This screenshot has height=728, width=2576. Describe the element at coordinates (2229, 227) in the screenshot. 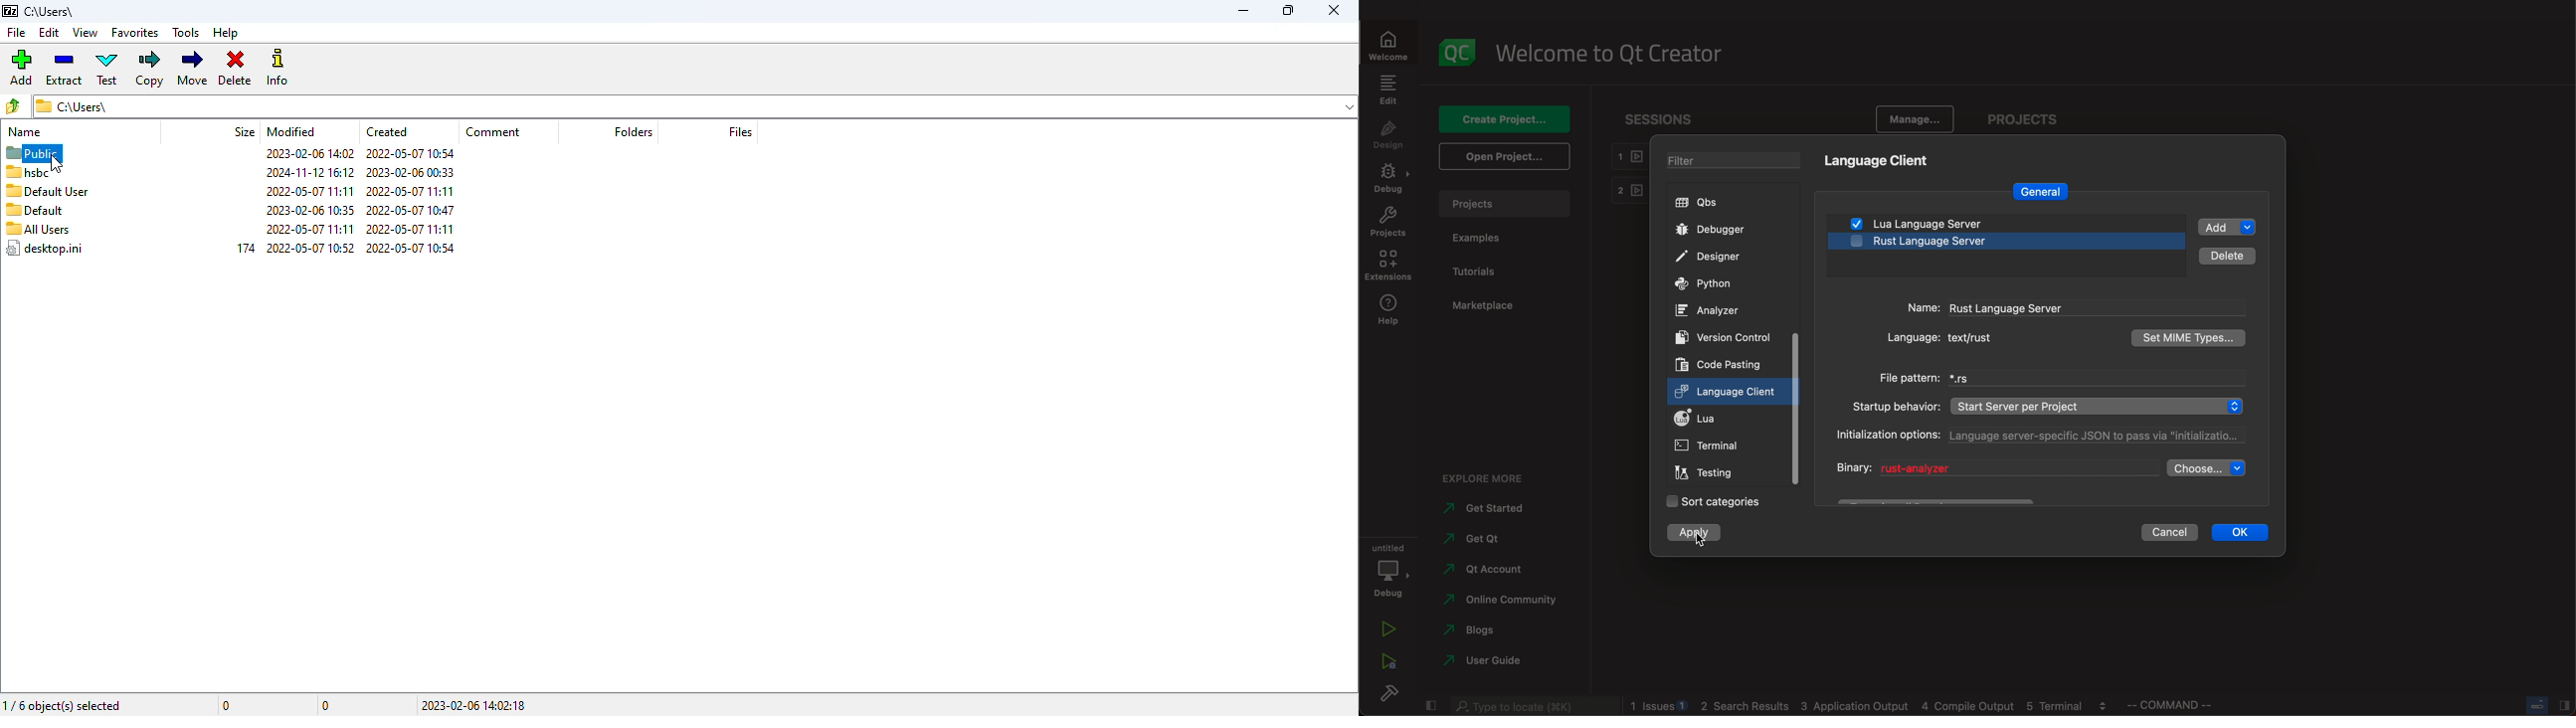

I see `add` at that location.